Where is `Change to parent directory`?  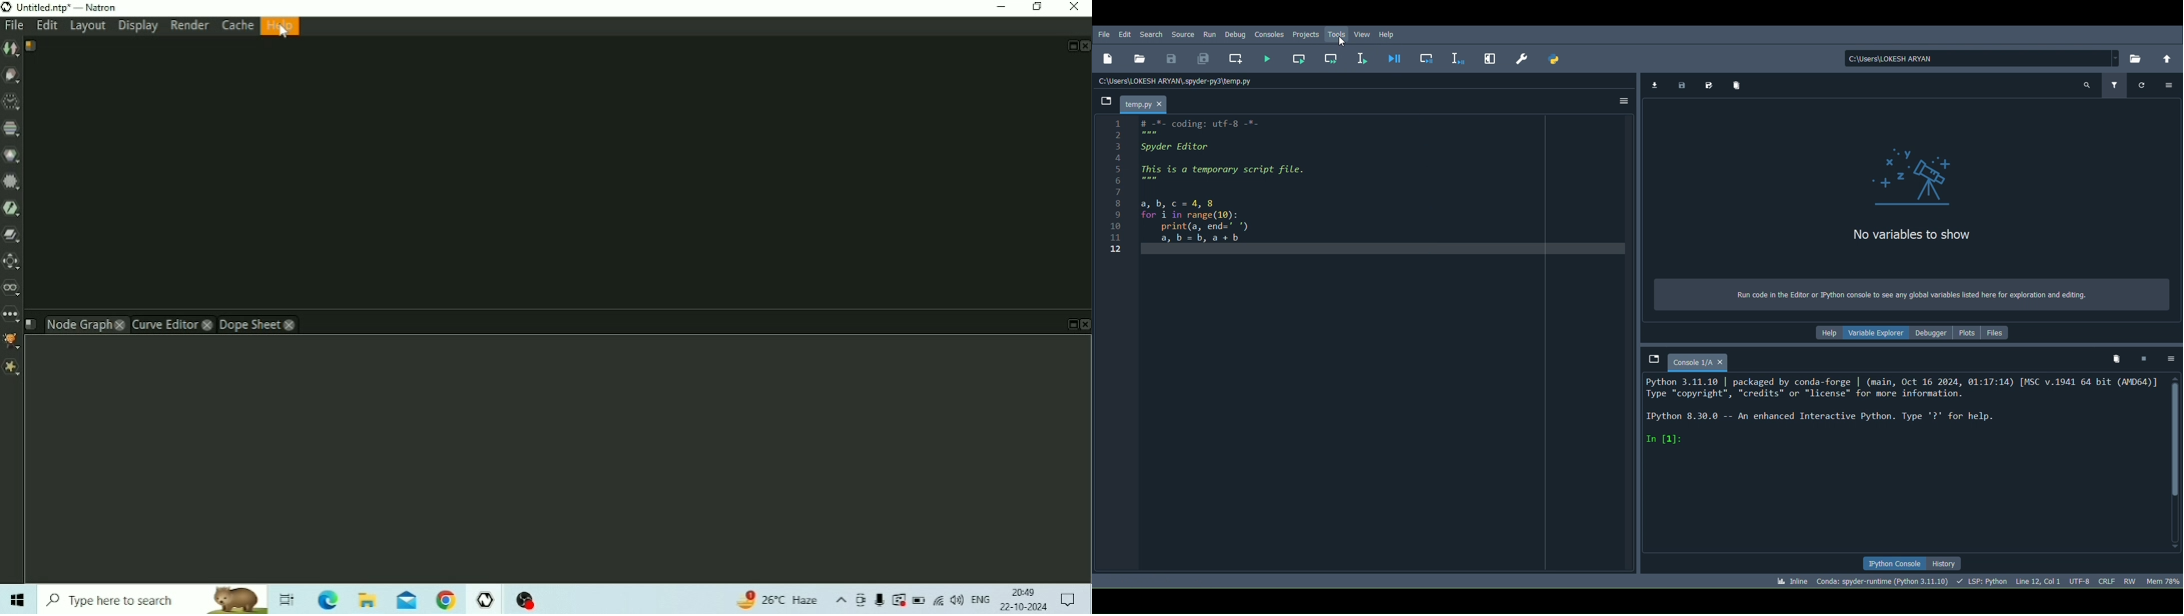 Change to parent directory is located at coordinates (2167, 57).